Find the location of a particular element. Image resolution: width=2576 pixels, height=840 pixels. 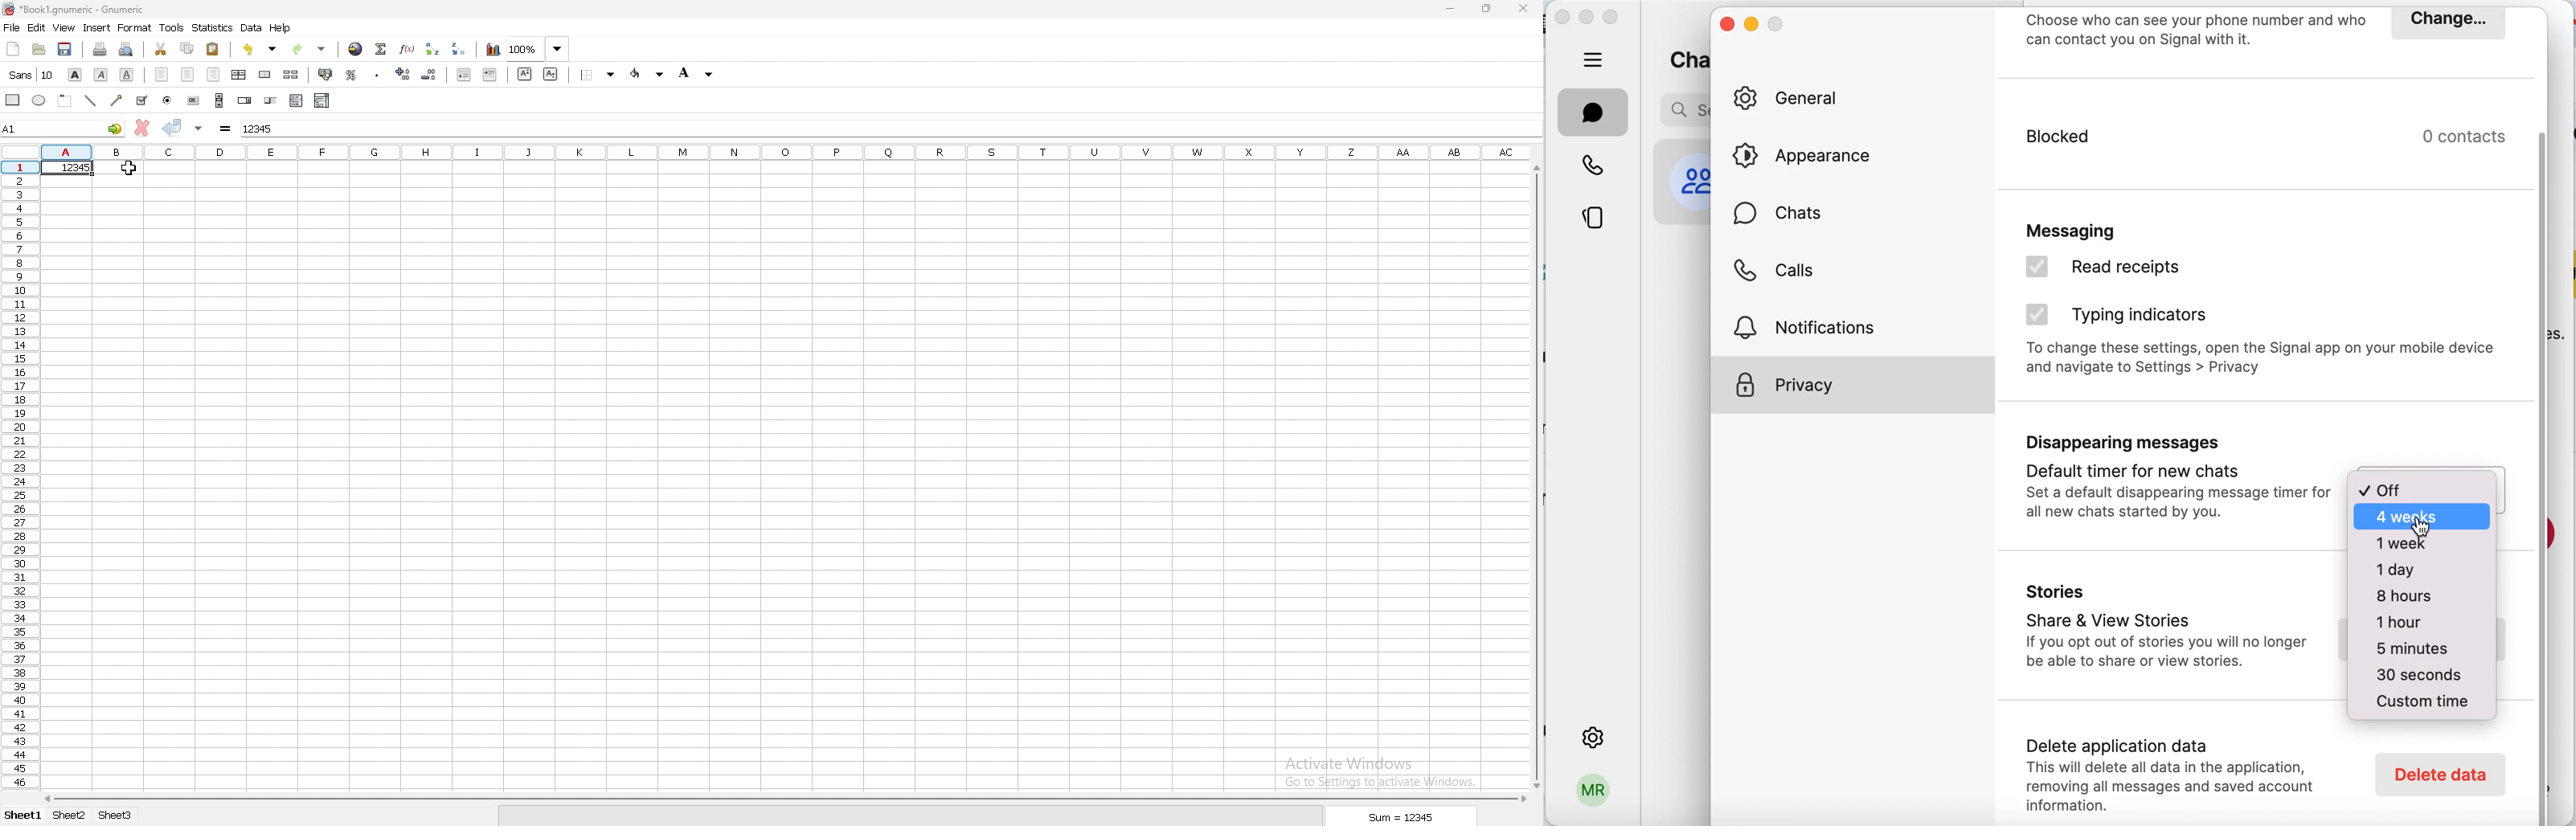

zoom is located at coordinates (539, 48).